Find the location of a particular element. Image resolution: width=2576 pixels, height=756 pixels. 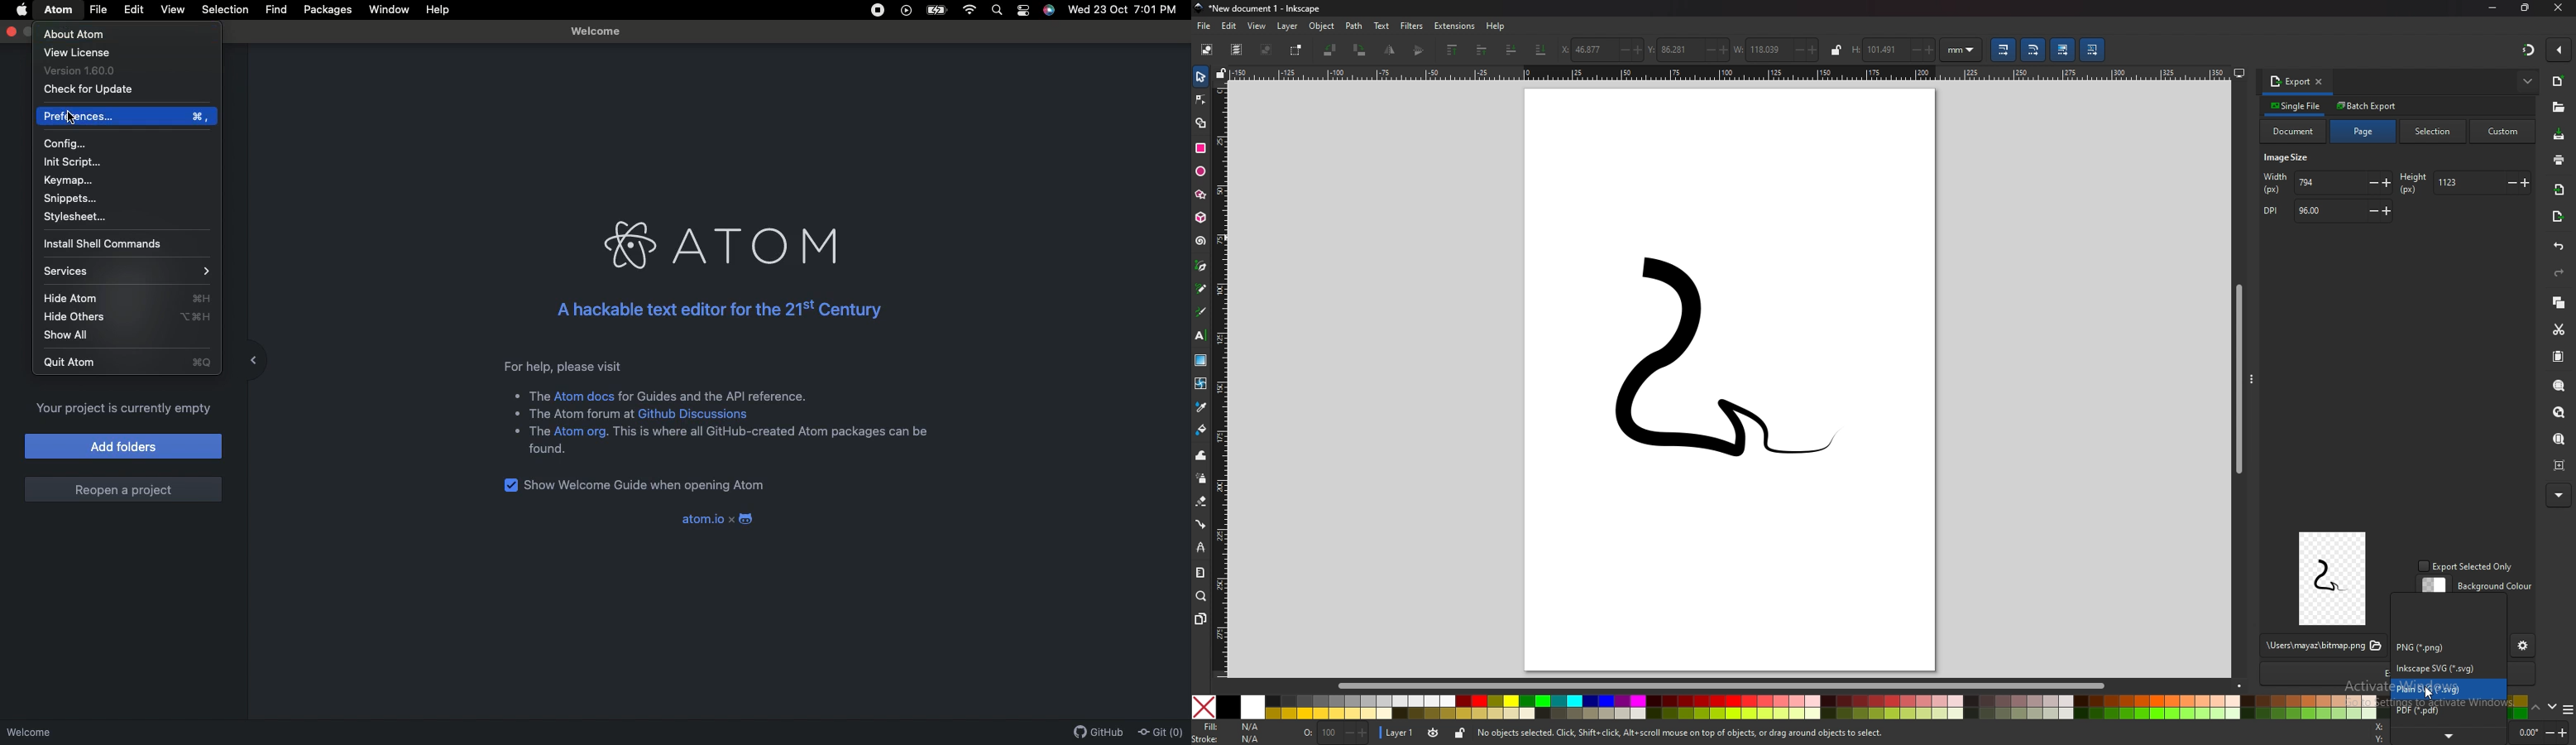

calligraphy is located at coordinates (1201, 311).